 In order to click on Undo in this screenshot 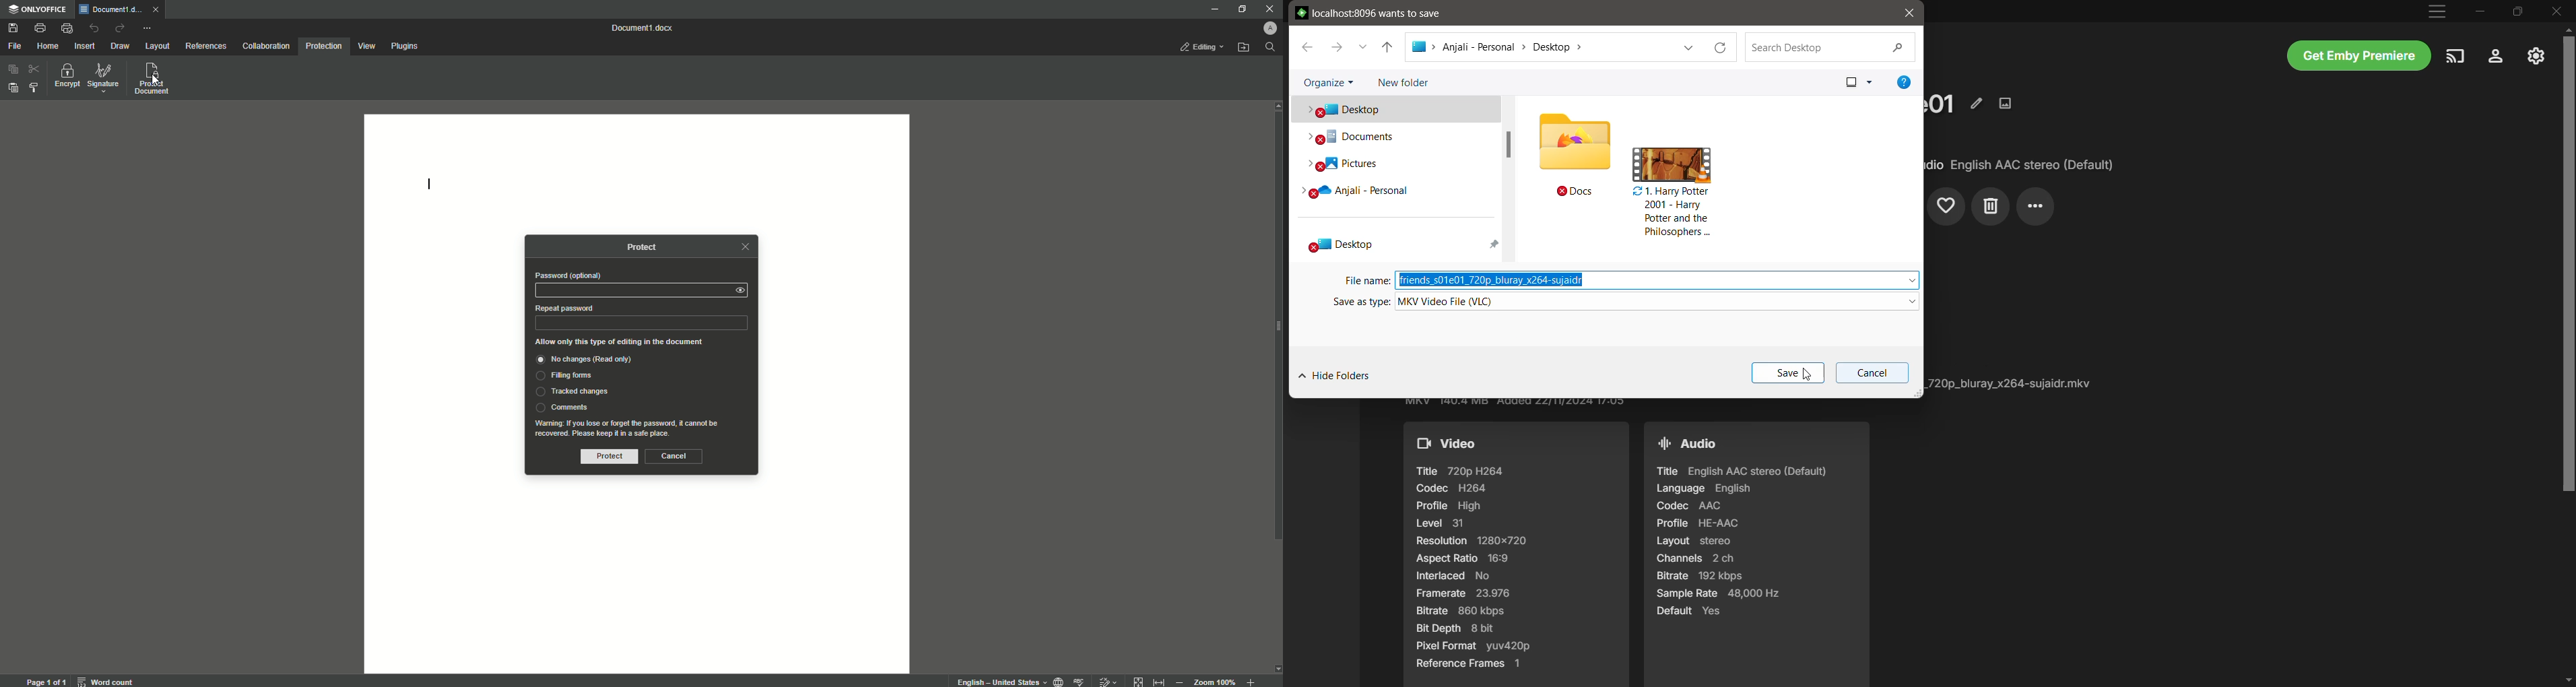, I will do `click(94, 29)`.